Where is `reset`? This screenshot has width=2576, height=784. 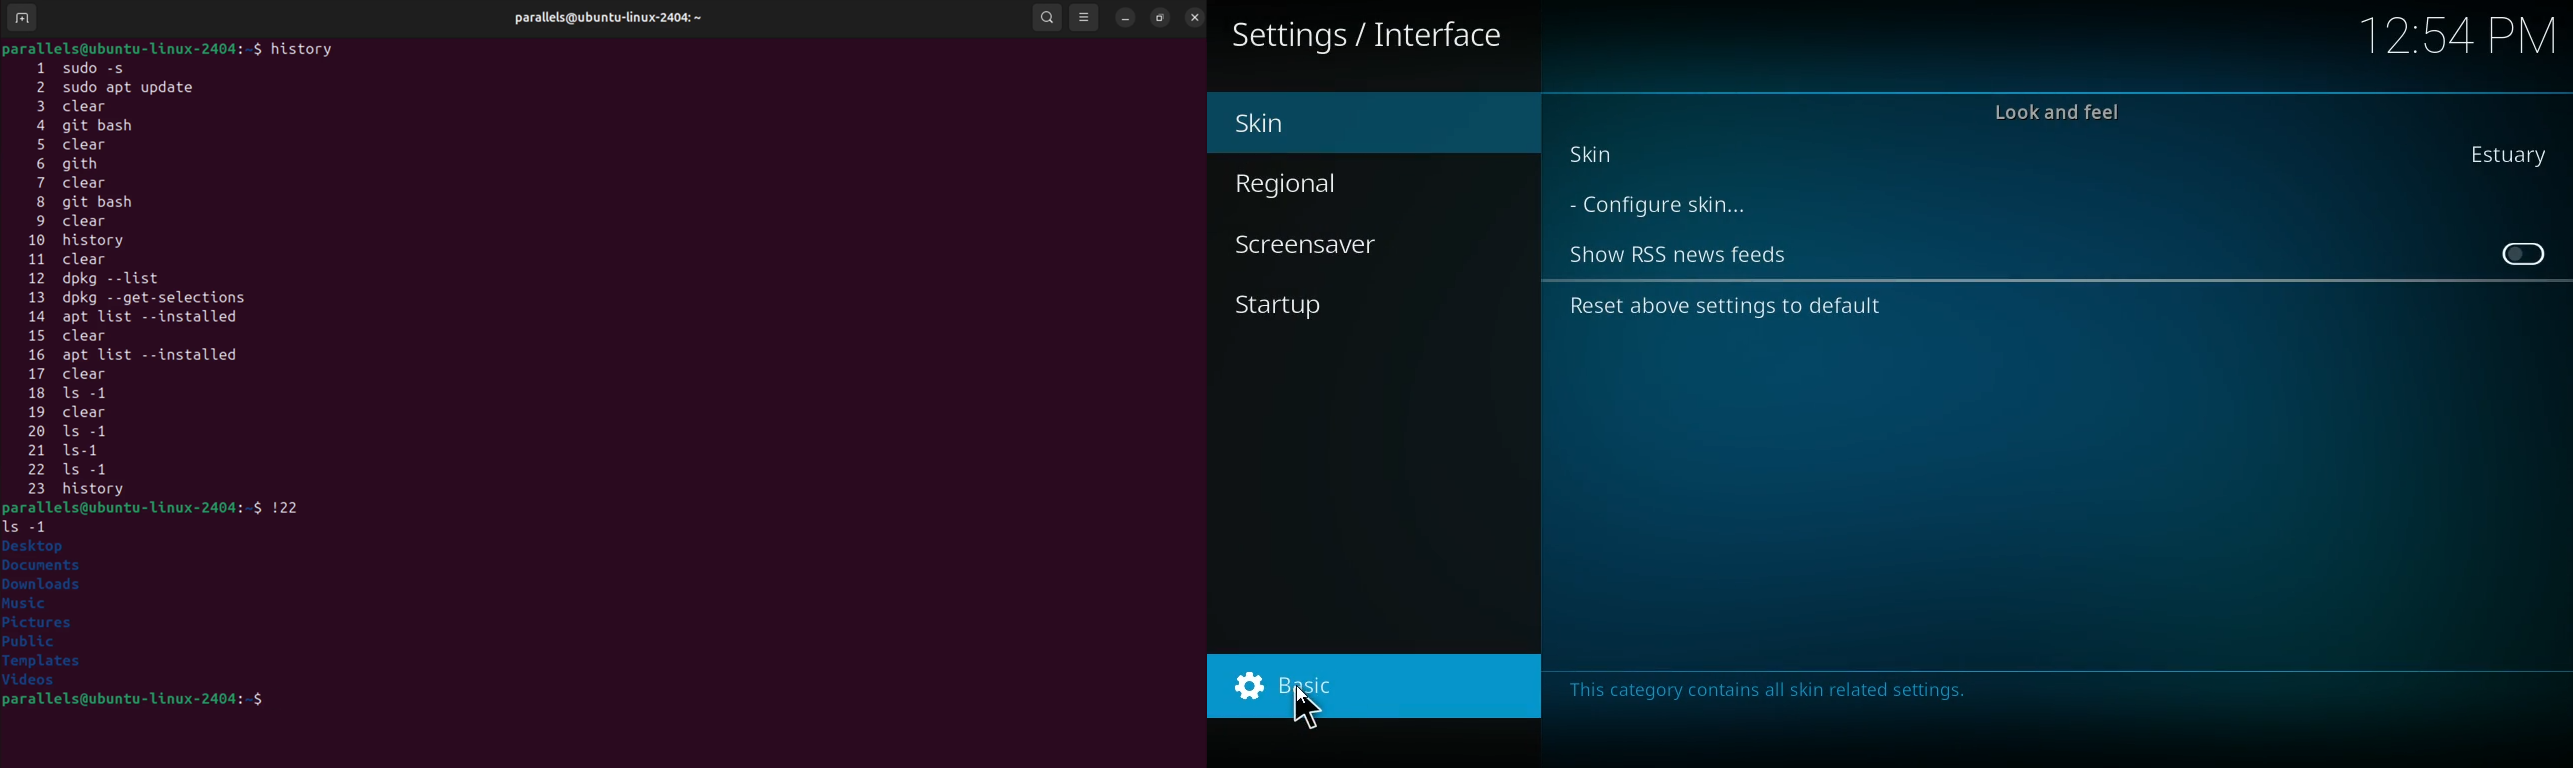
reset is located at coordinates (1738, 307).